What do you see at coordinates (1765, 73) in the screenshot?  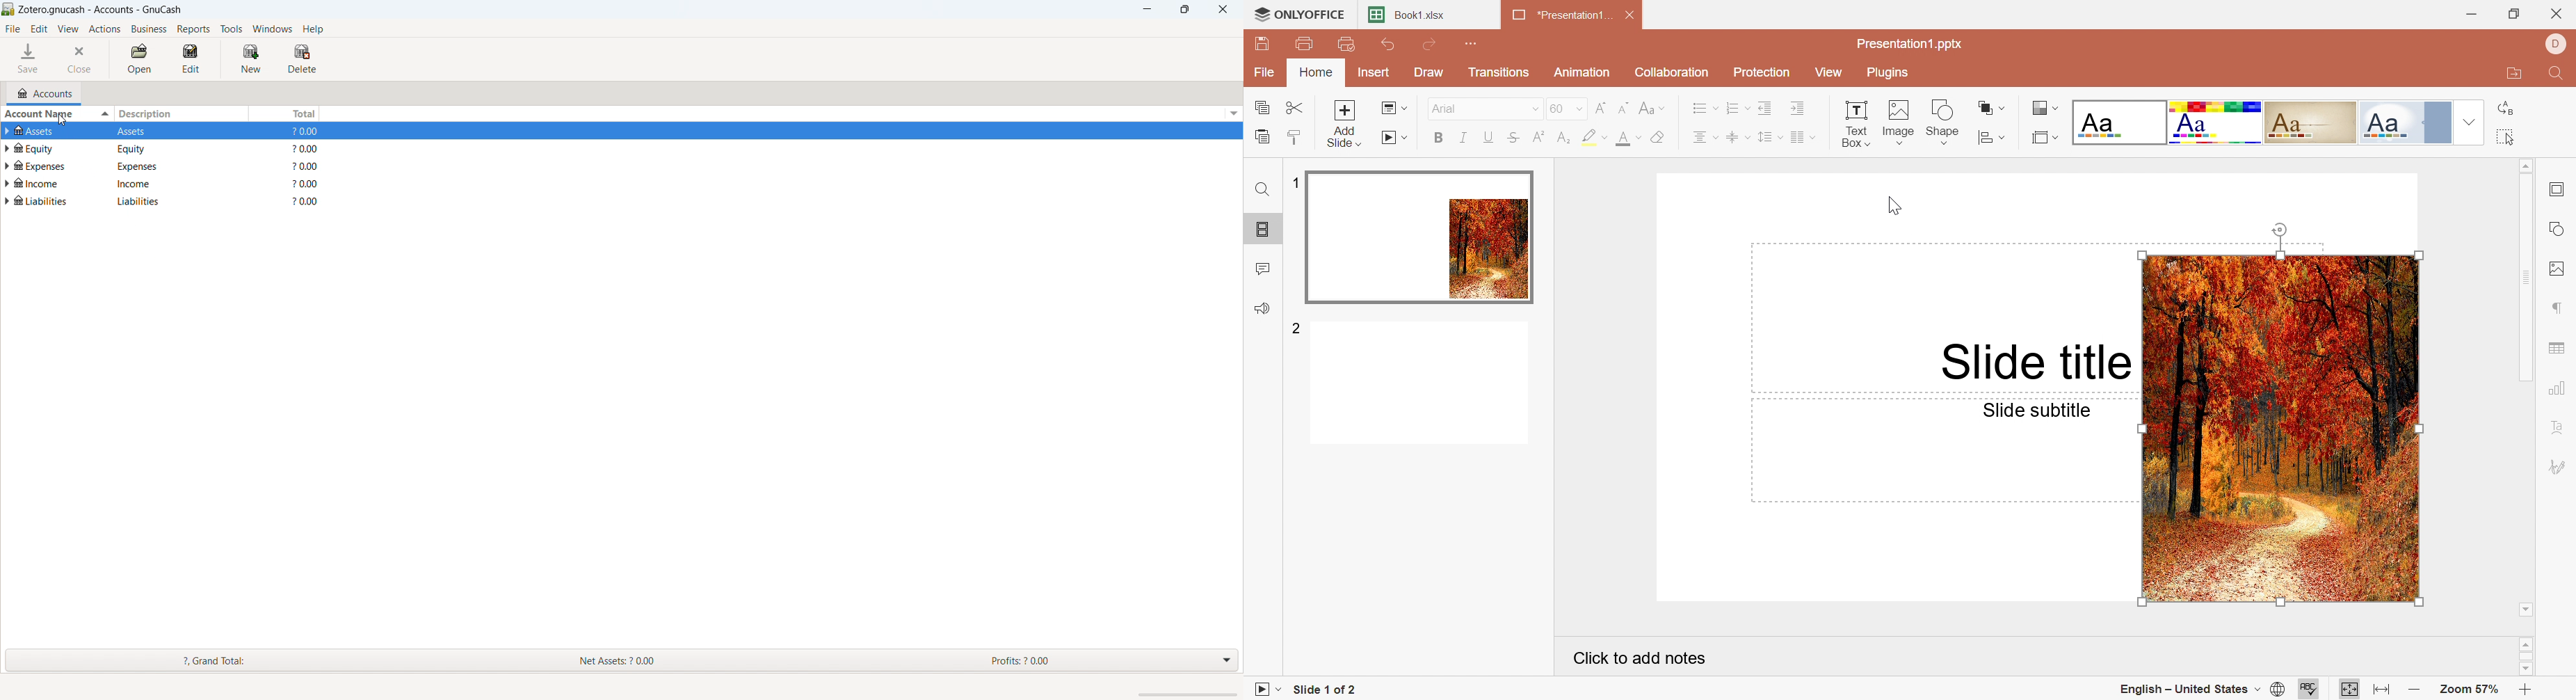 I see `Protection` at bounding box center [1765, 73].